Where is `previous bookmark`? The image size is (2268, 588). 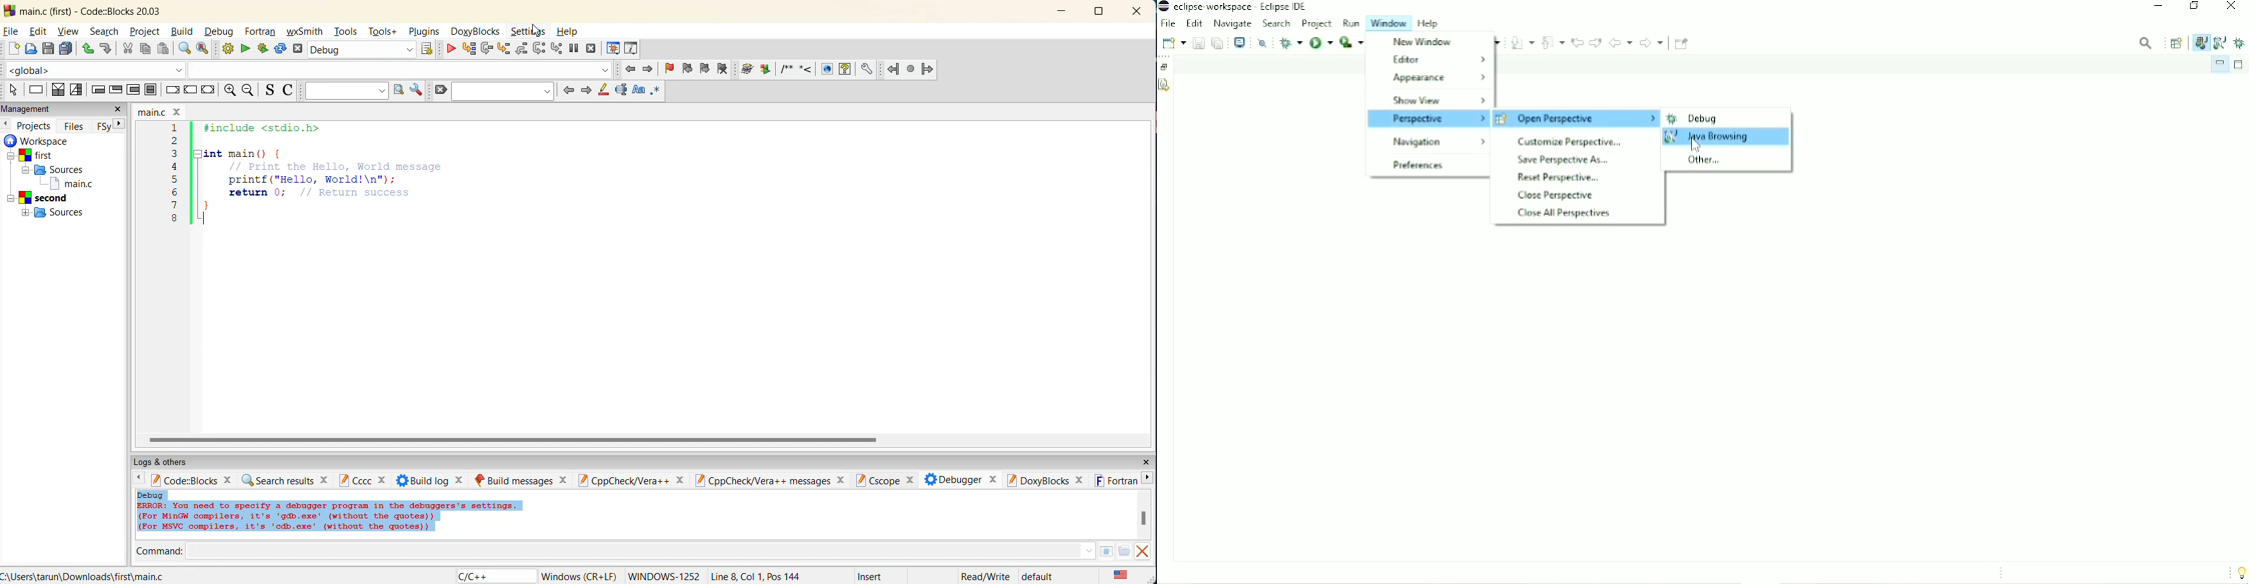
previous bookmark is located at coordinates (688, 67).